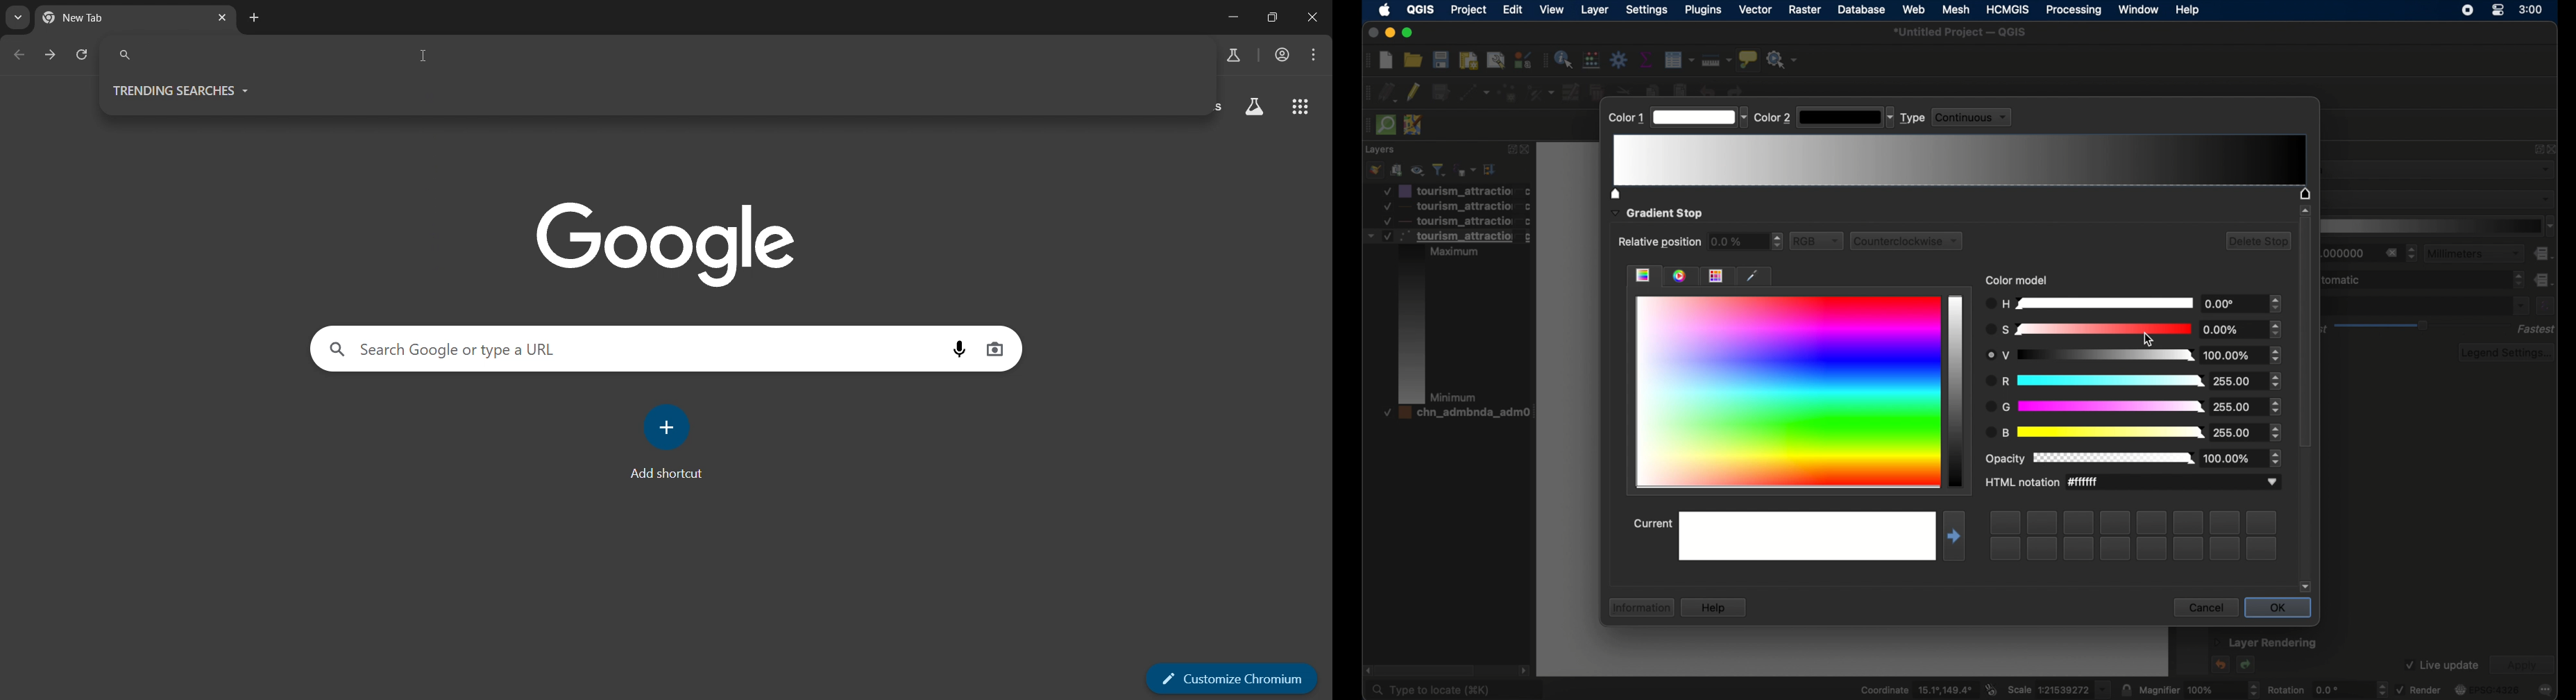 The height and width of the screenshot is (700, 2576). What do you see at coordinates (1746, 242) in the screenshot?
I see `relative position stepper buttons` at bounding box center [1746, 242].